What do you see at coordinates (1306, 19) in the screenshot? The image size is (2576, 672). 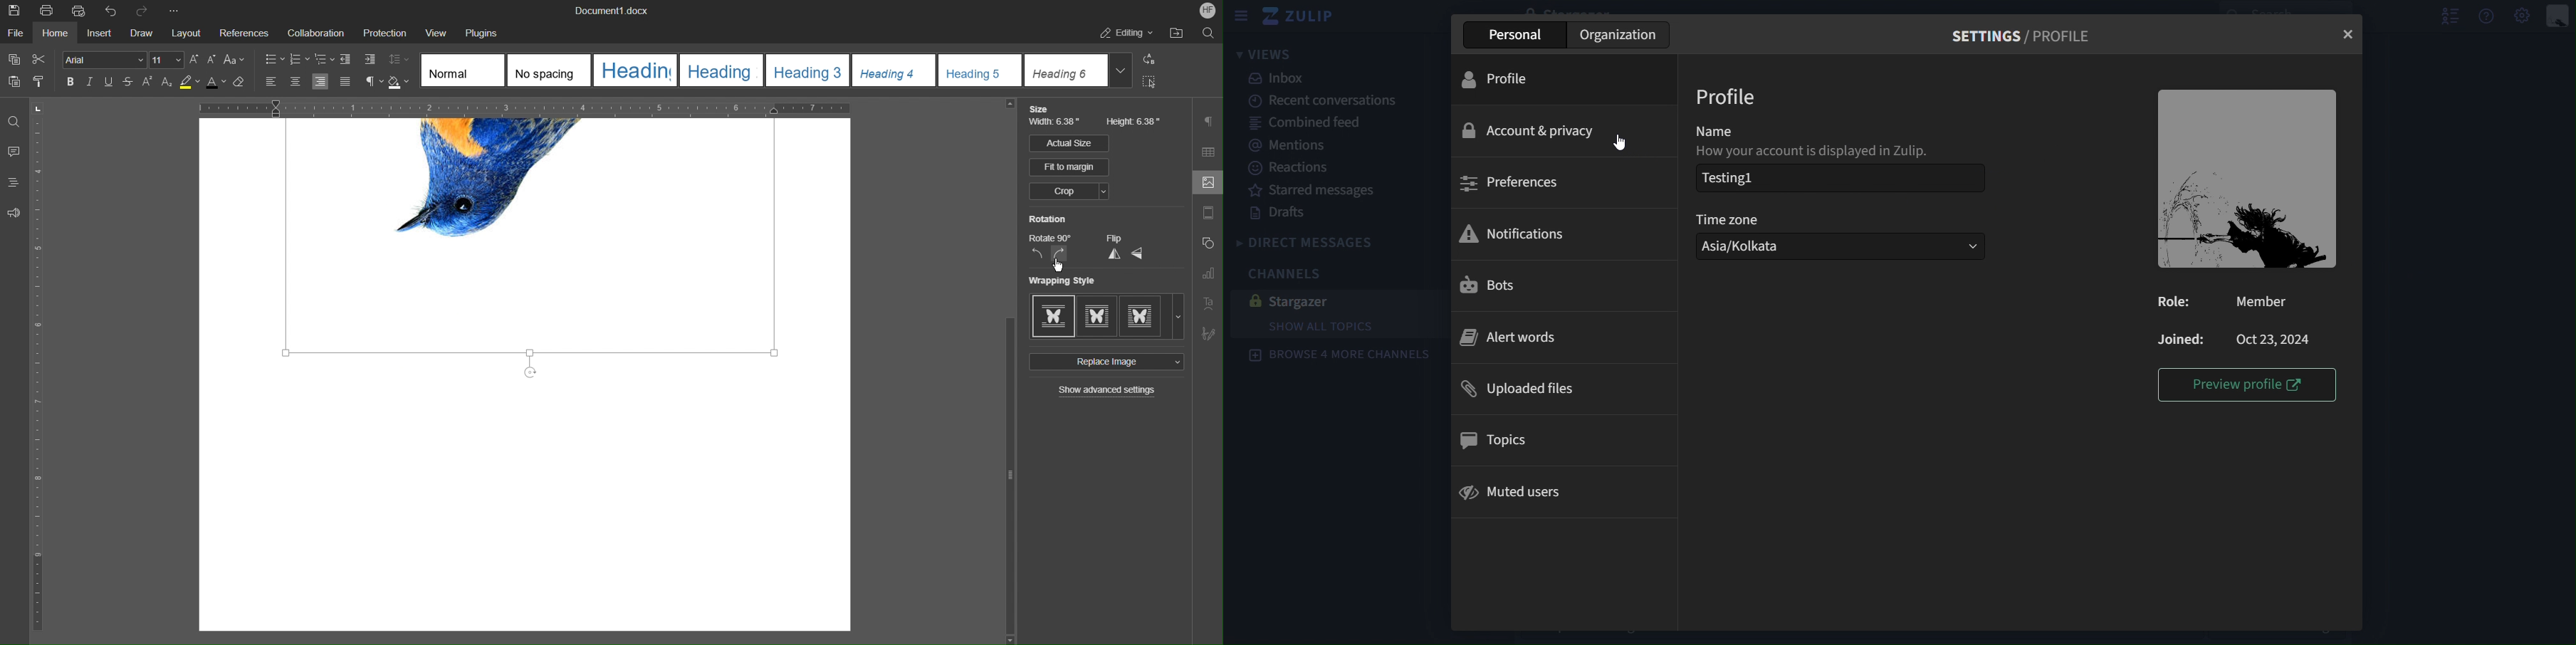 I see `zulip` at bounding box center [1306, 19].